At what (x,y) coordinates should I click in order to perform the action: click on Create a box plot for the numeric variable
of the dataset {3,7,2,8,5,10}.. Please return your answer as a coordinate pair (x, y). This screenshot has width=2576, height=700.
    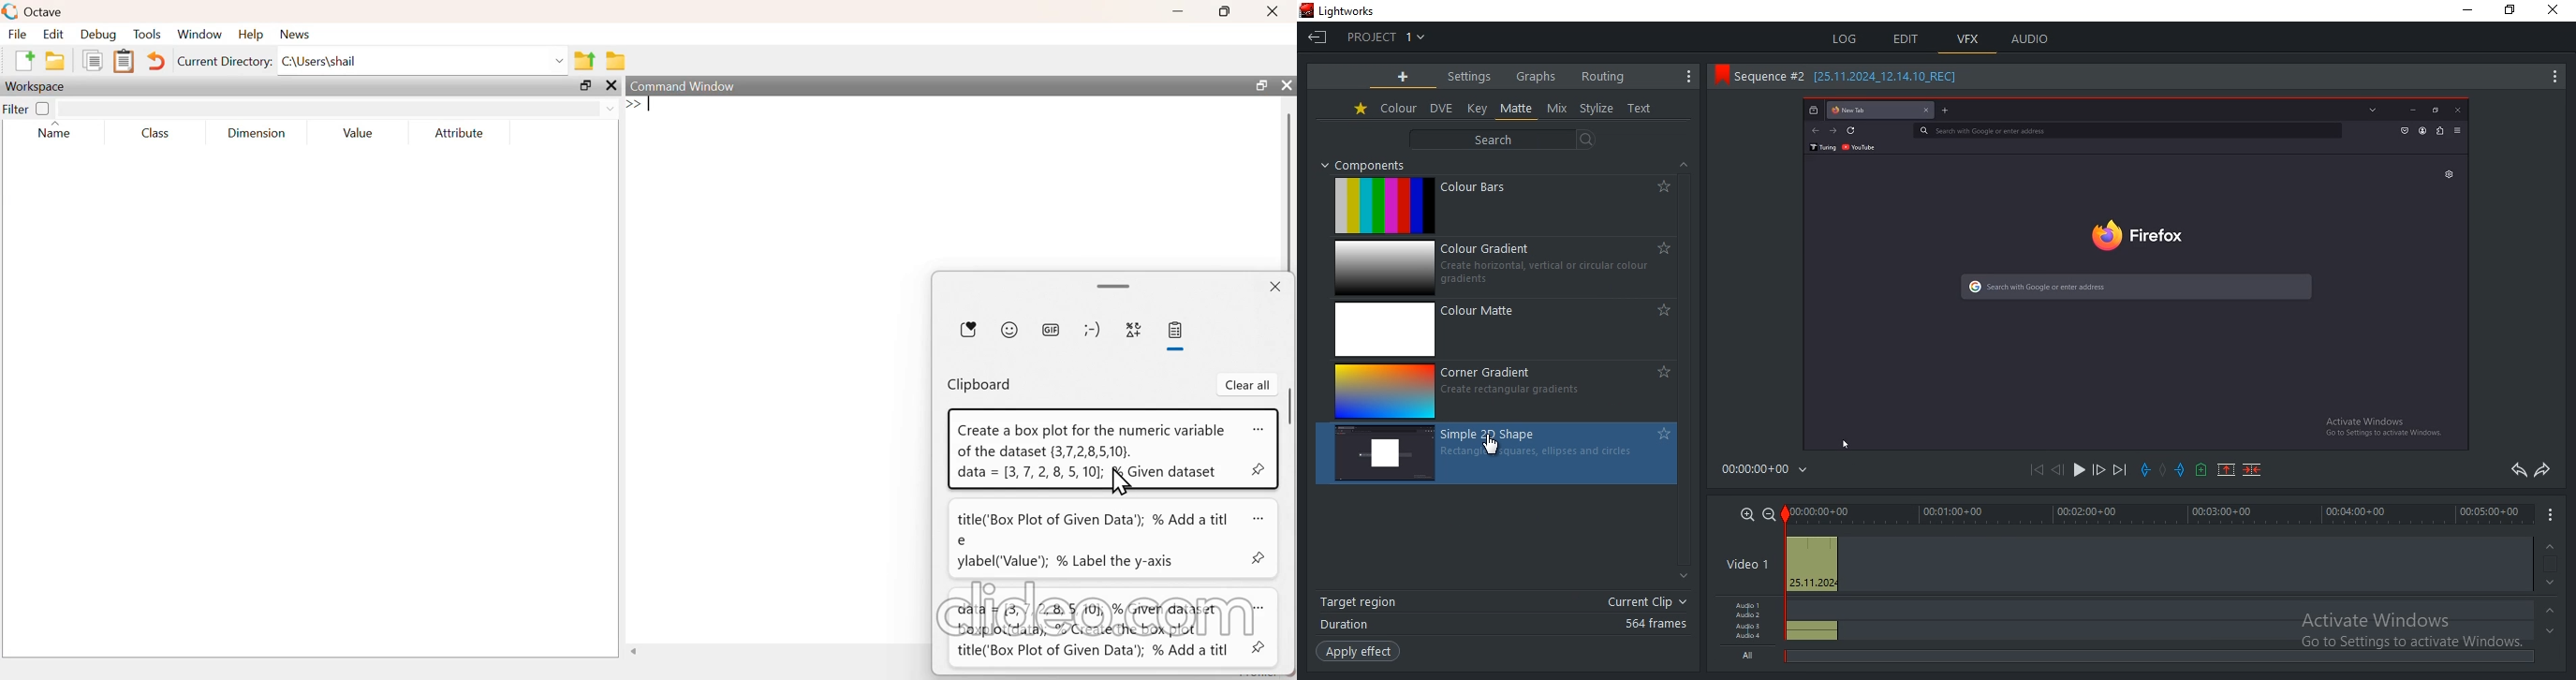
    Looking at the image, I should click on (1092, 443).